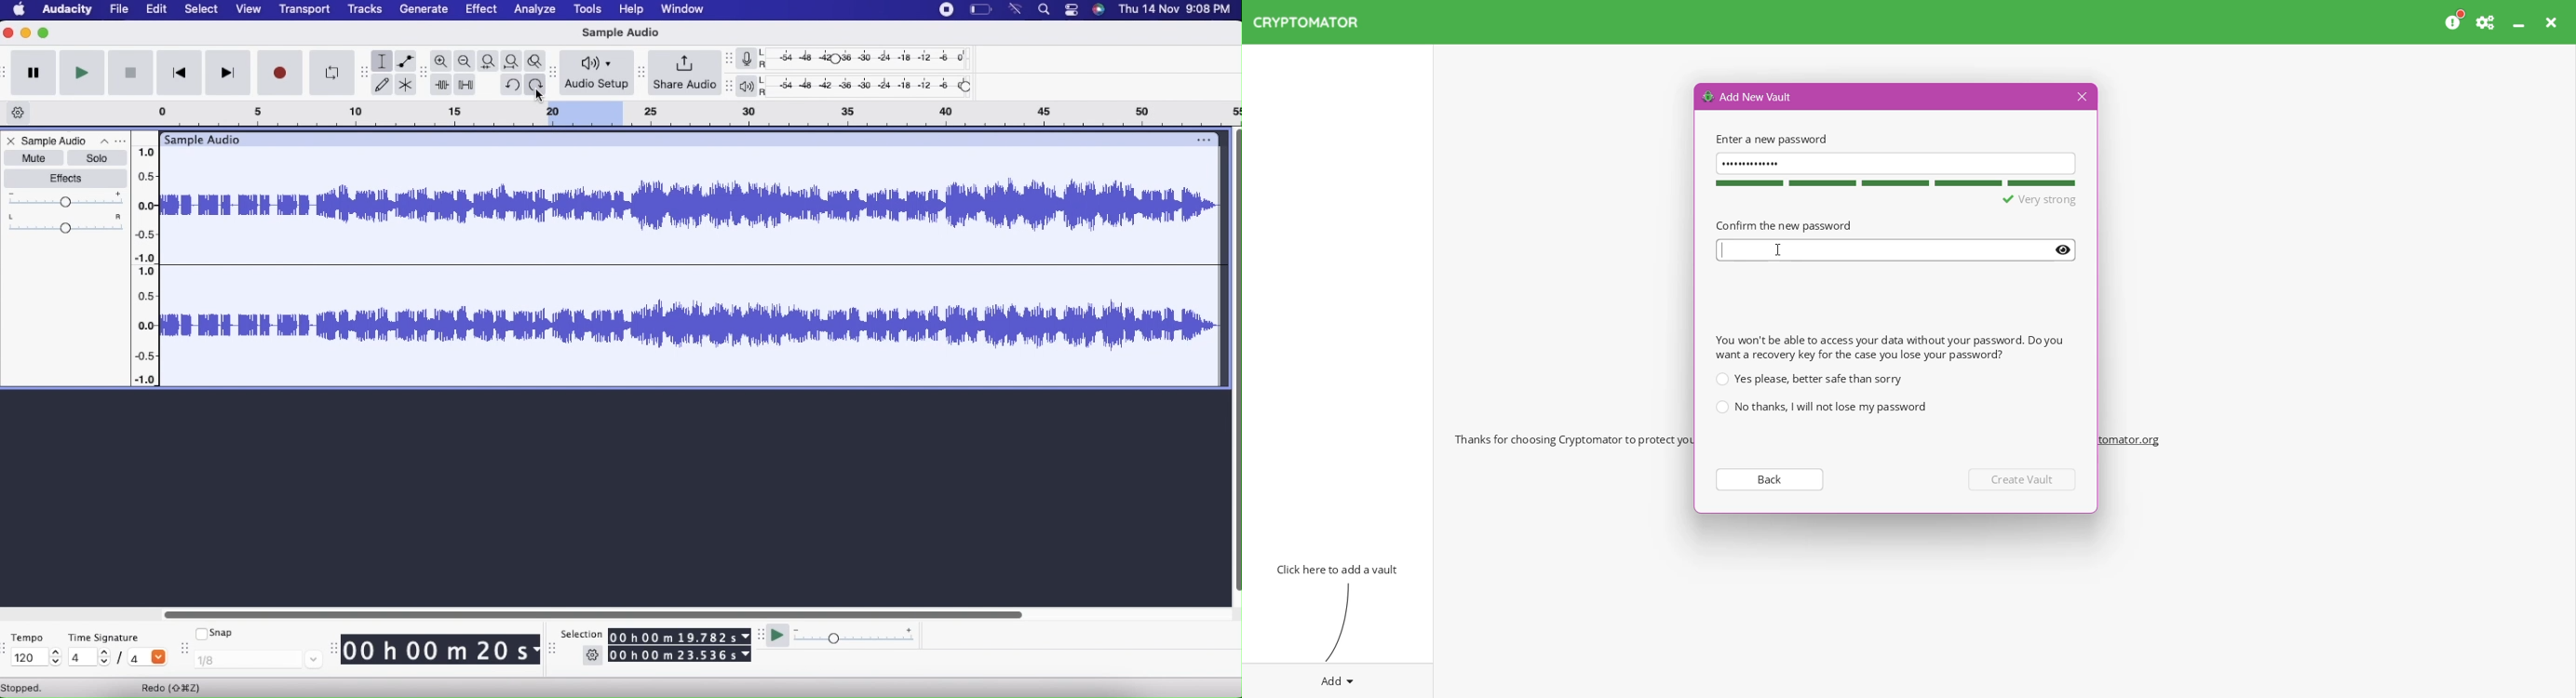 The width and height of the screenshot is (2576, 700). Describe the element at coordinates (634, 9) in the screenshot. I see `Help` at that location.